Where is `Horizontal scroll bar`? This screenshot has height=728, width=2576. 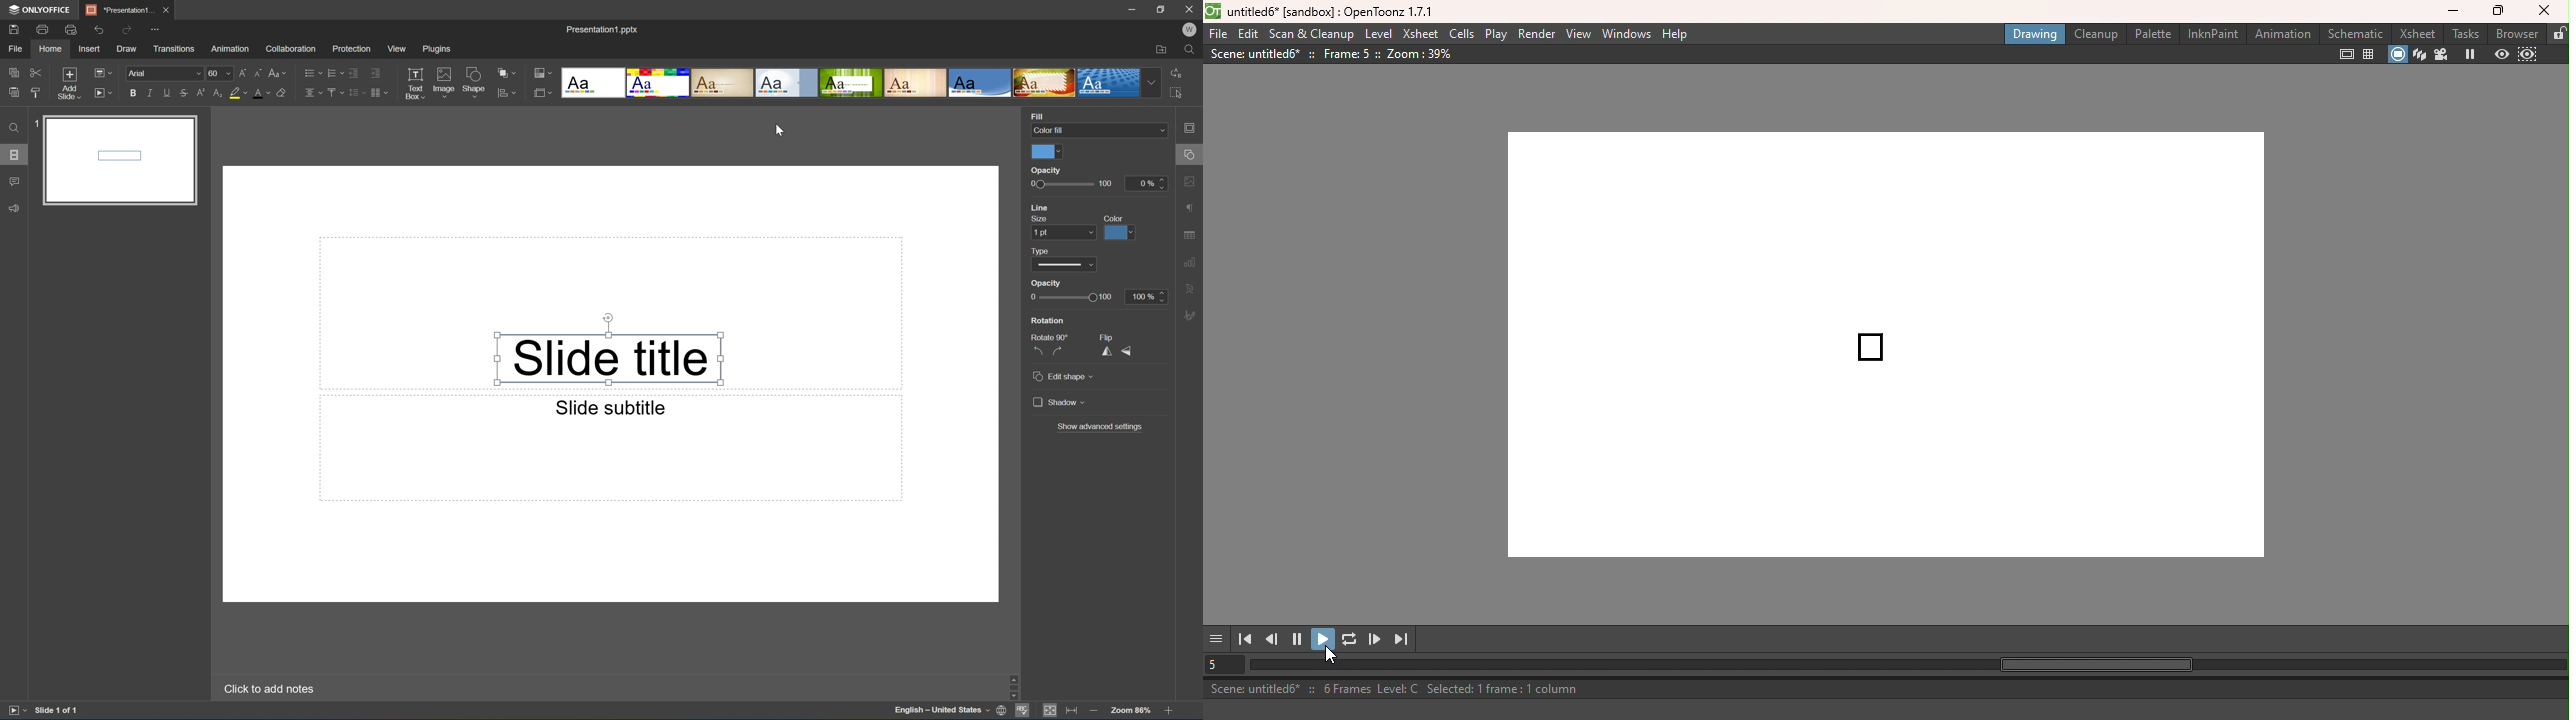
Horizontal scroll bar is located at coordinates (1904, 666).